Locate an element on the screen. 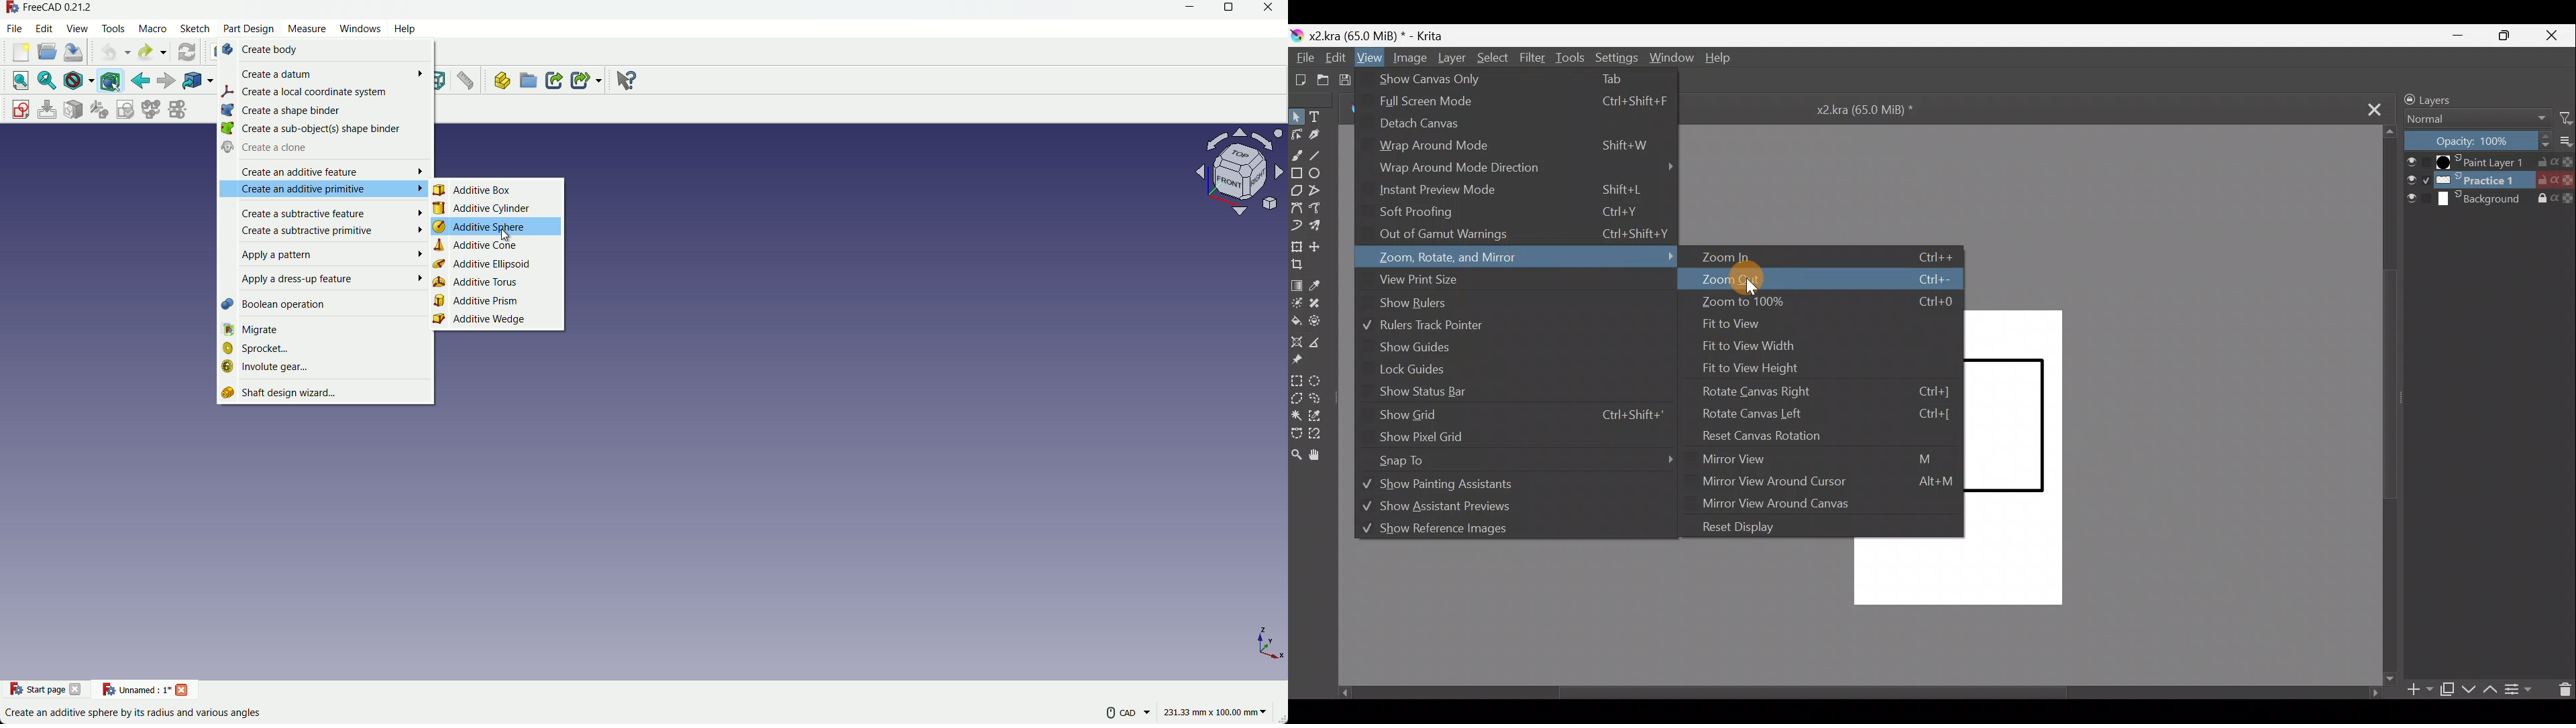  Show status bar is located at coordinates (1421, 392).